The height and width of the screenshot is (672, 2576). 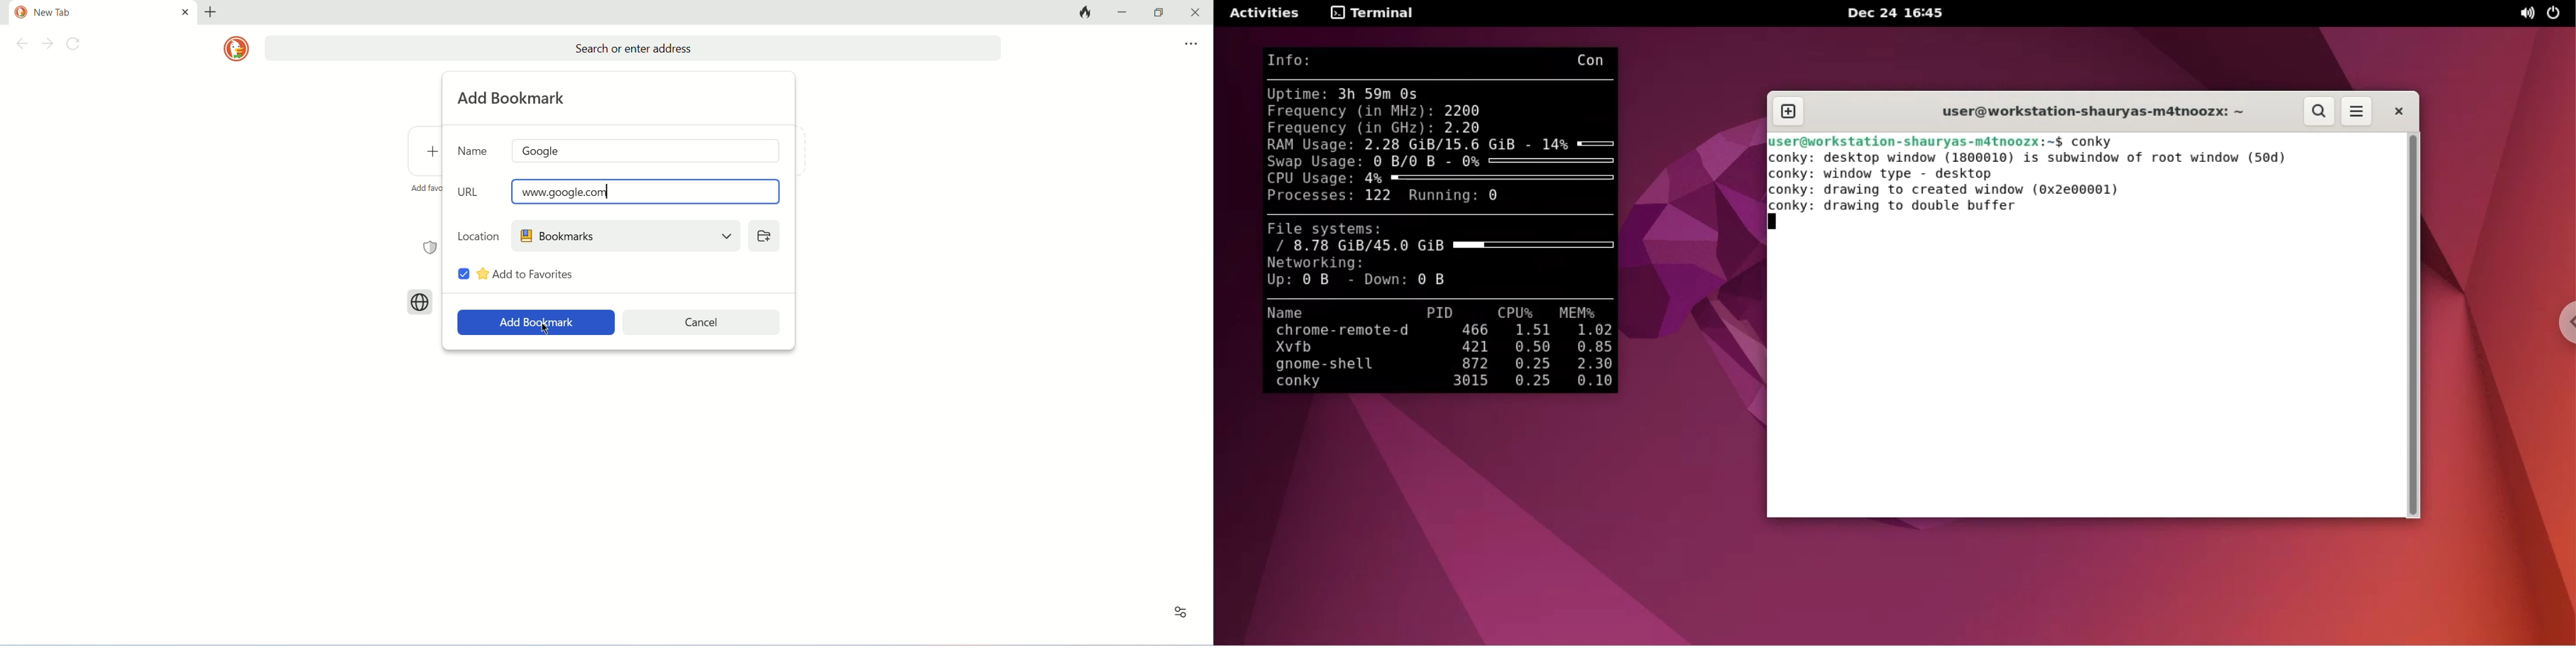 What do you see at coordinates (425, 188) in the screenshot?
I see `add favorite` at bounding box center [425, 188].